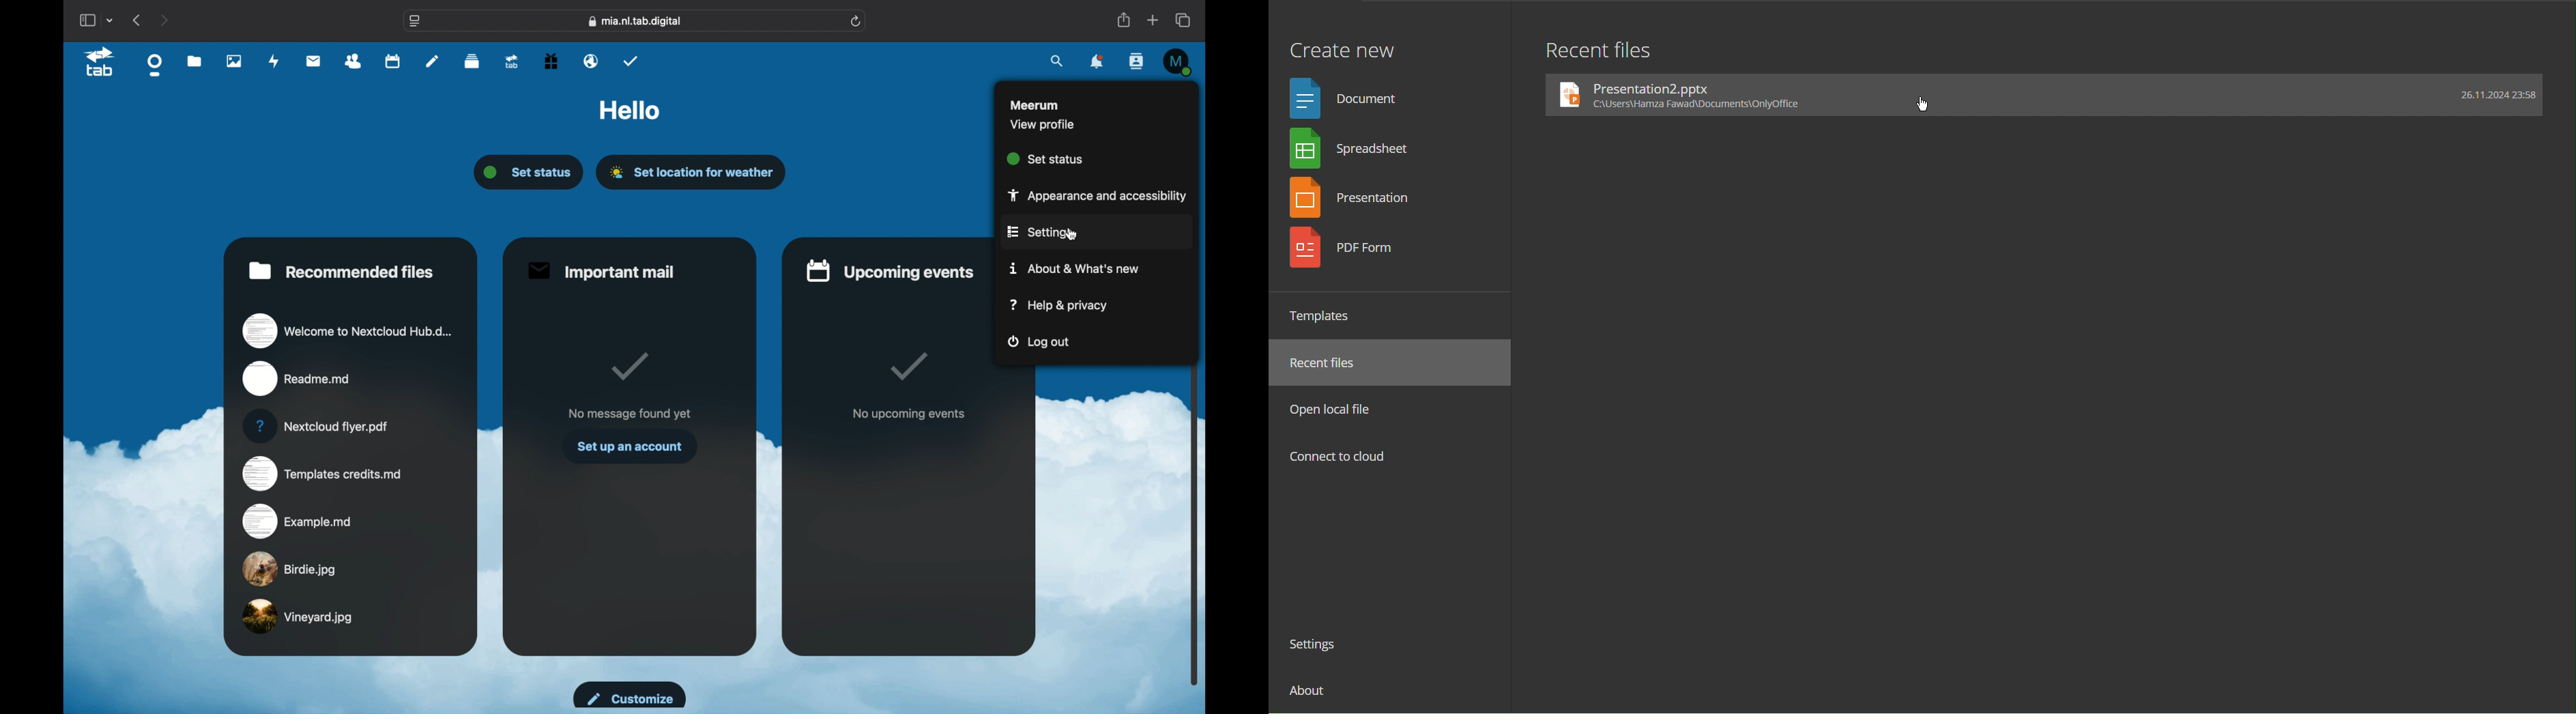 This screenshot has height=728, width=2576. I want to click on Recent Files, so click(1598, 48).